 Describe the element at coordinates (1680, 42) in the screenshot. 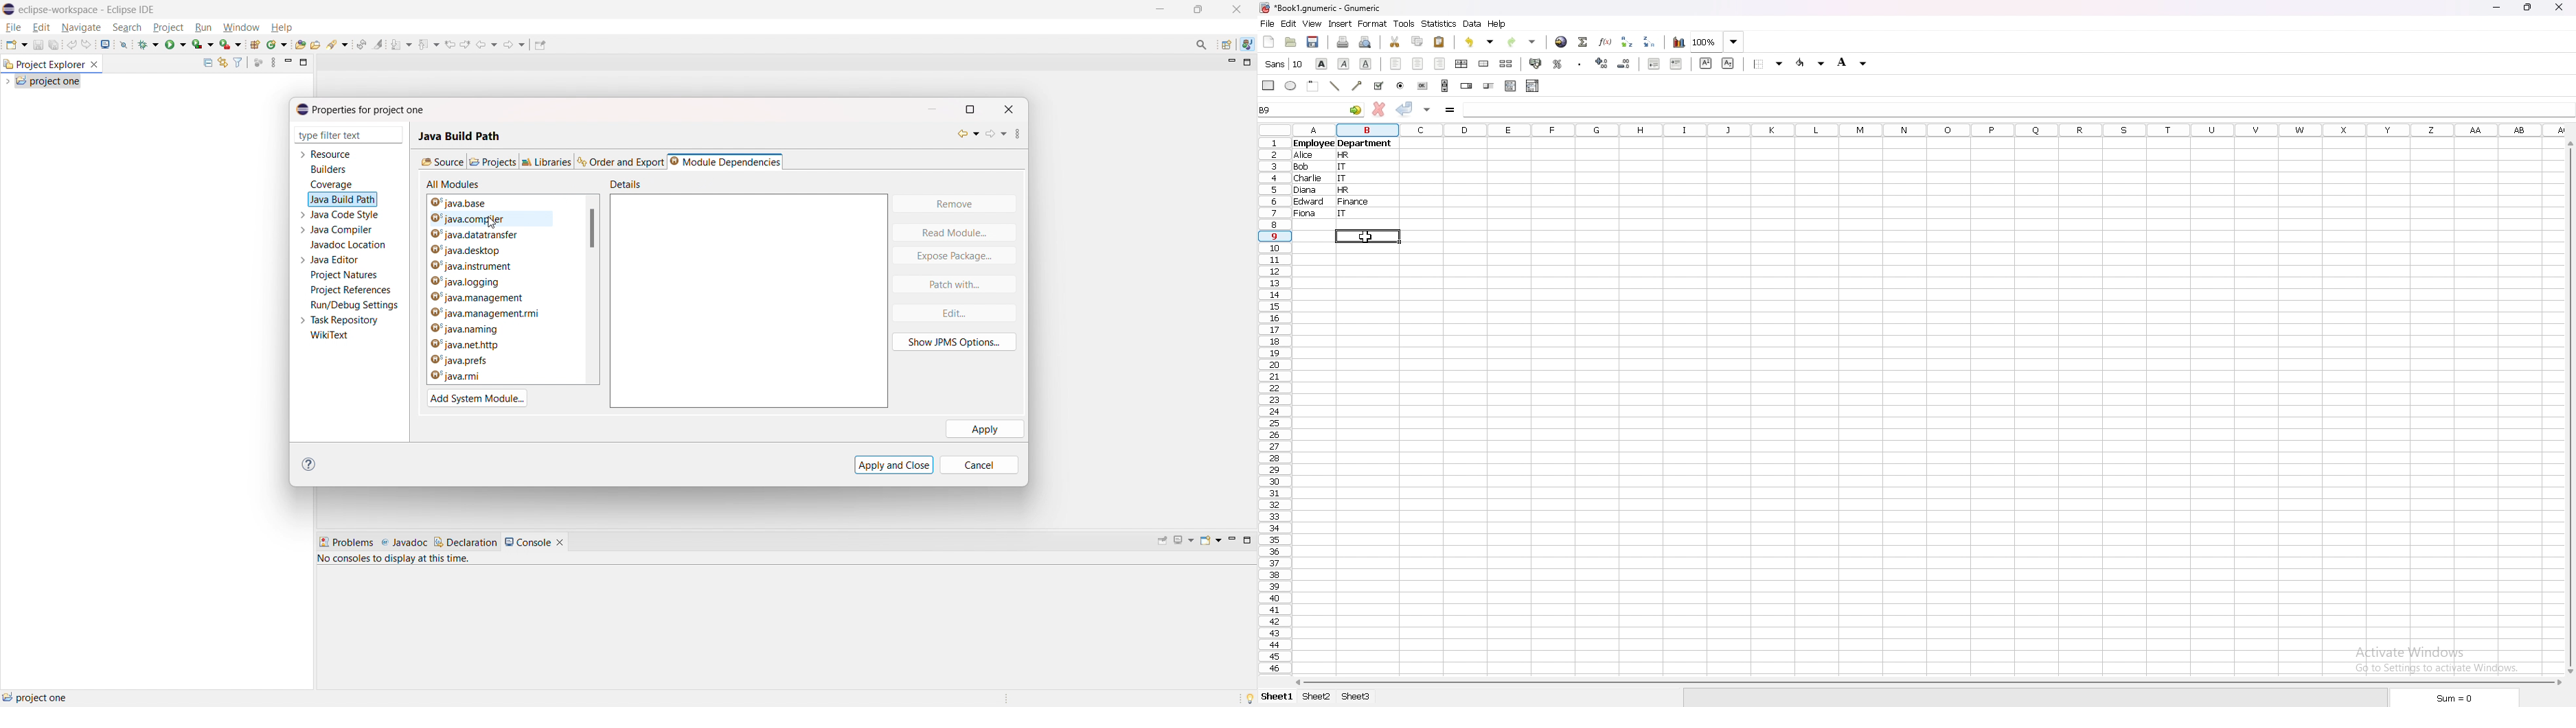

I see `chart` at that location.